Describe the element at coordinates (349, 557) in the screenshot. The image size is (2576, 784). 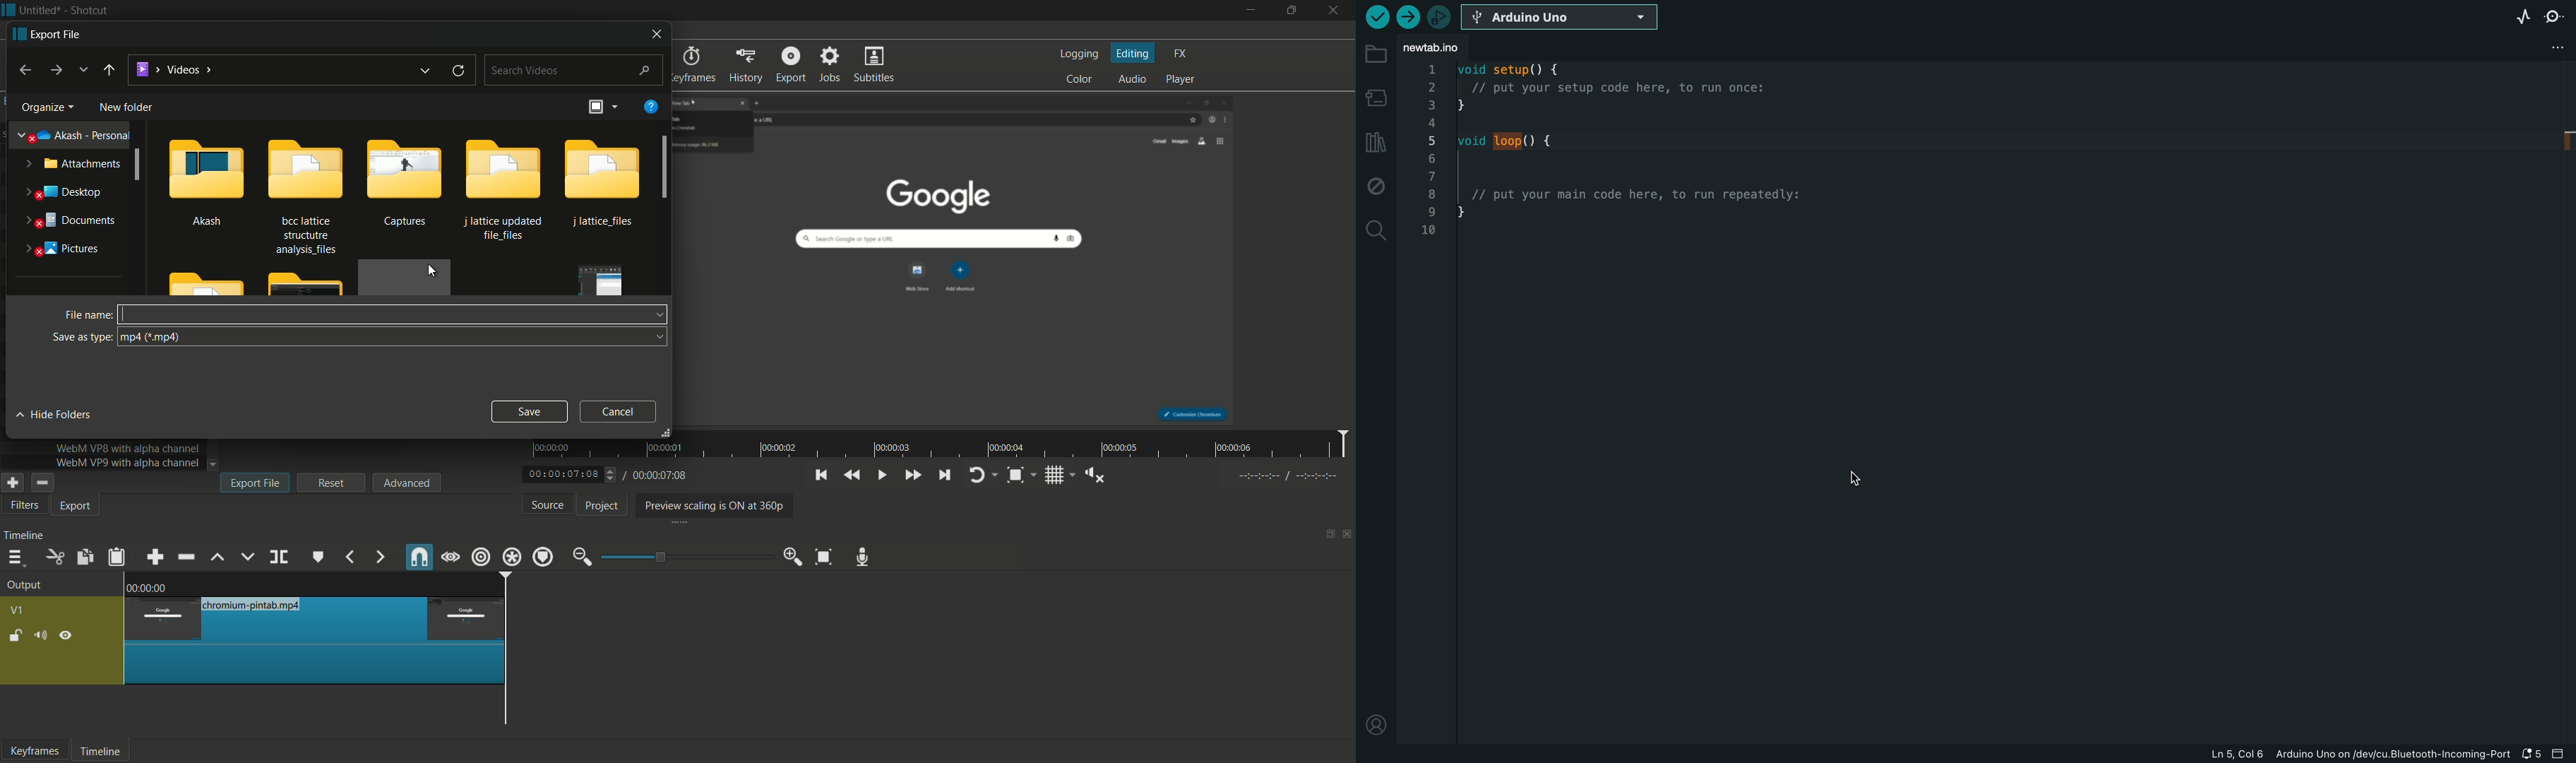
I see `previous marker` at that location.